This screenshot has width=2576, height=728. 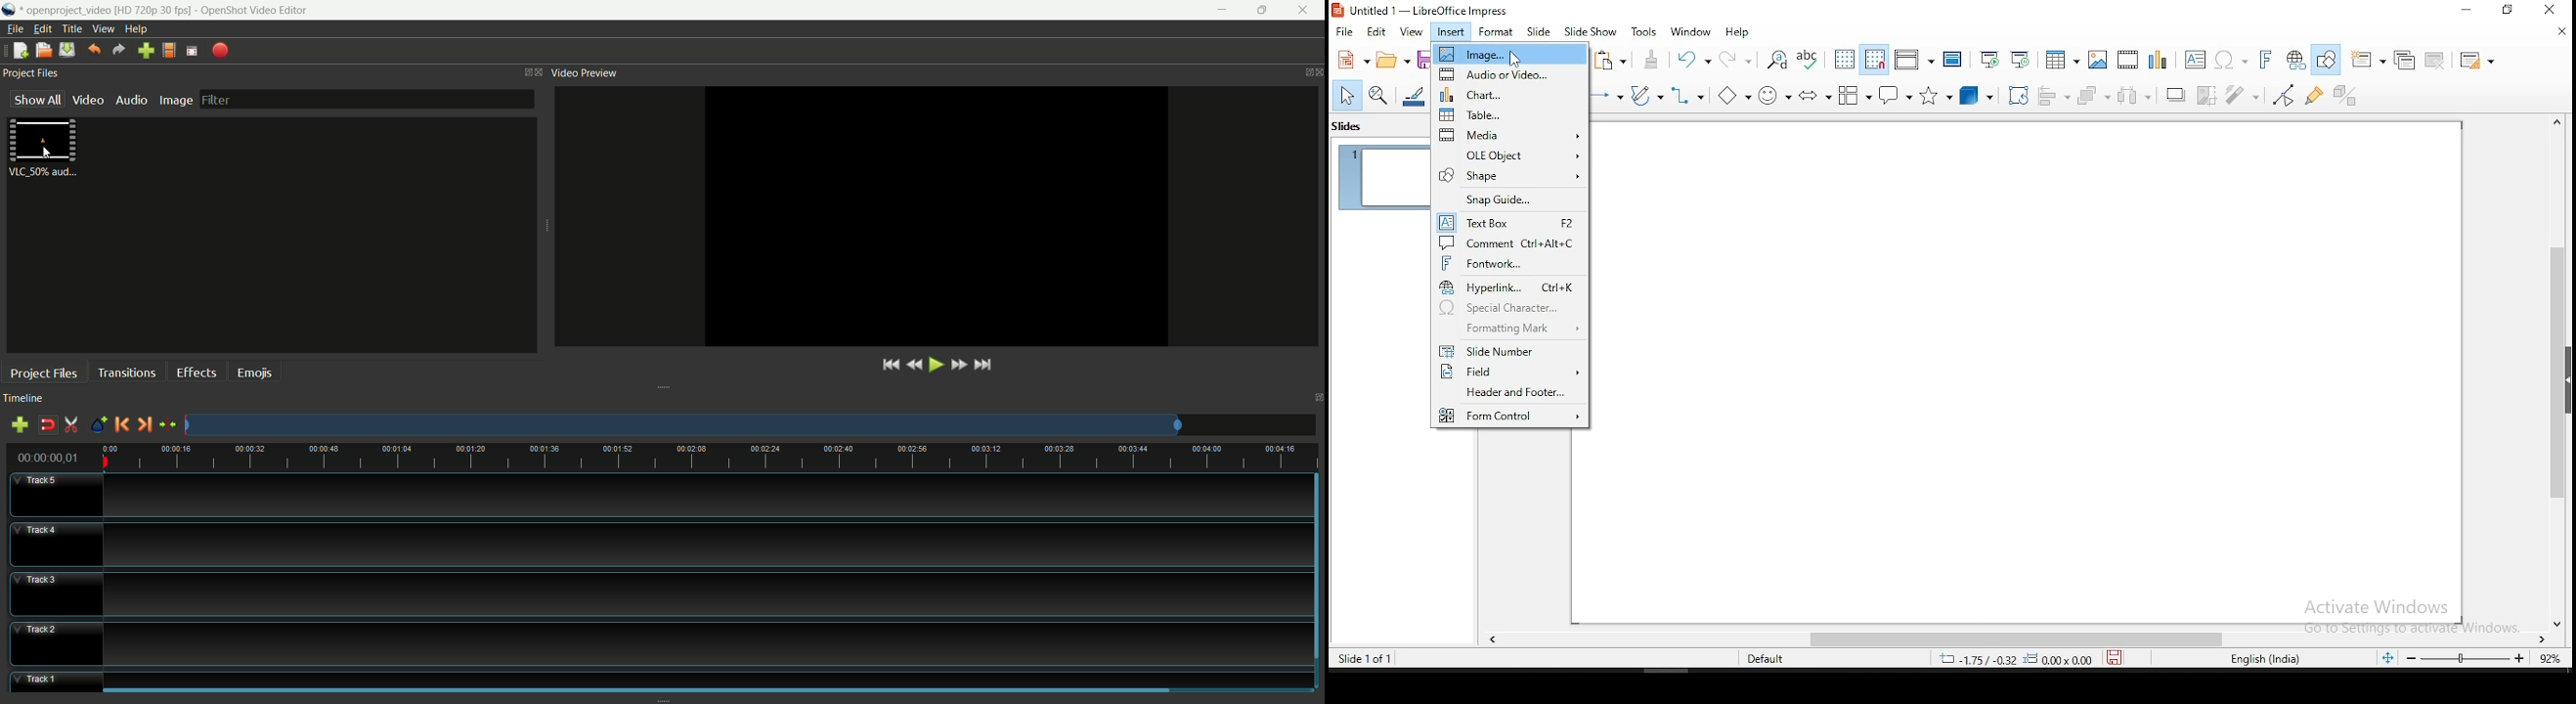 What do you see at coordinates (1511, 307) in the screenshot?
I see `special character` at bounding box center [1511, 307].